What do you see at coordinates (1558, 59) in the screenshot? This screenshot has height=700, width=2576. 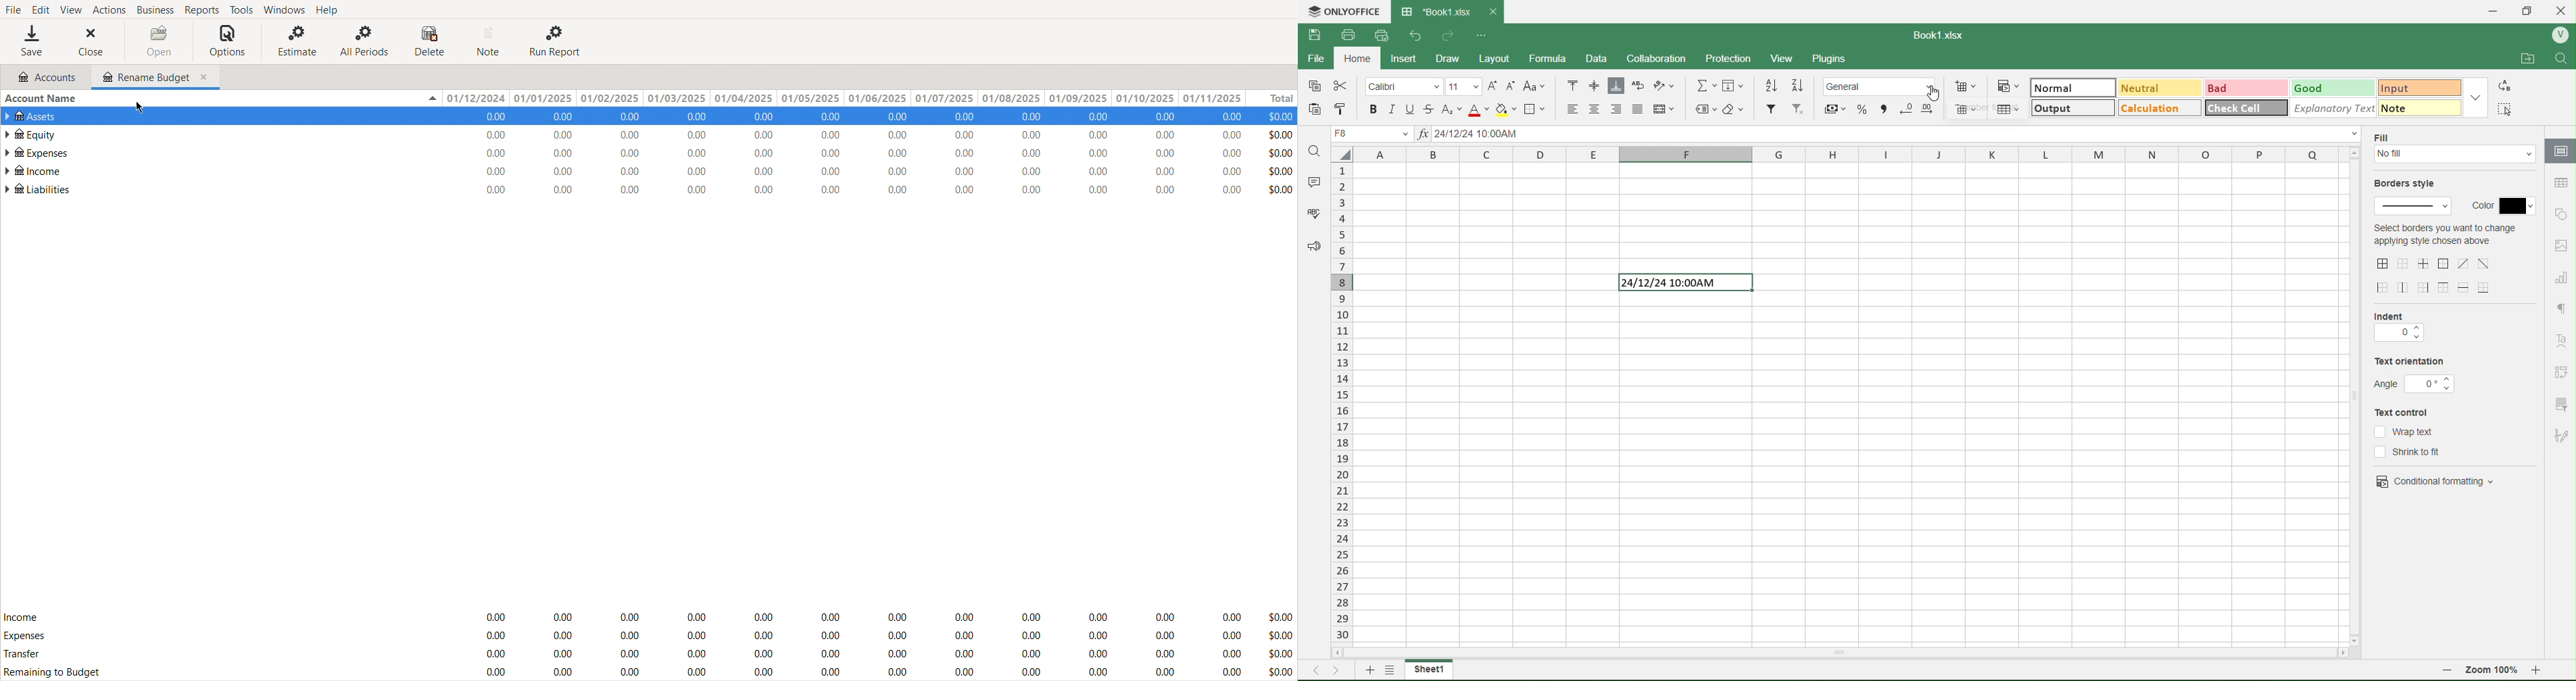 I see `Formual` at bounding box center [1558, 59].